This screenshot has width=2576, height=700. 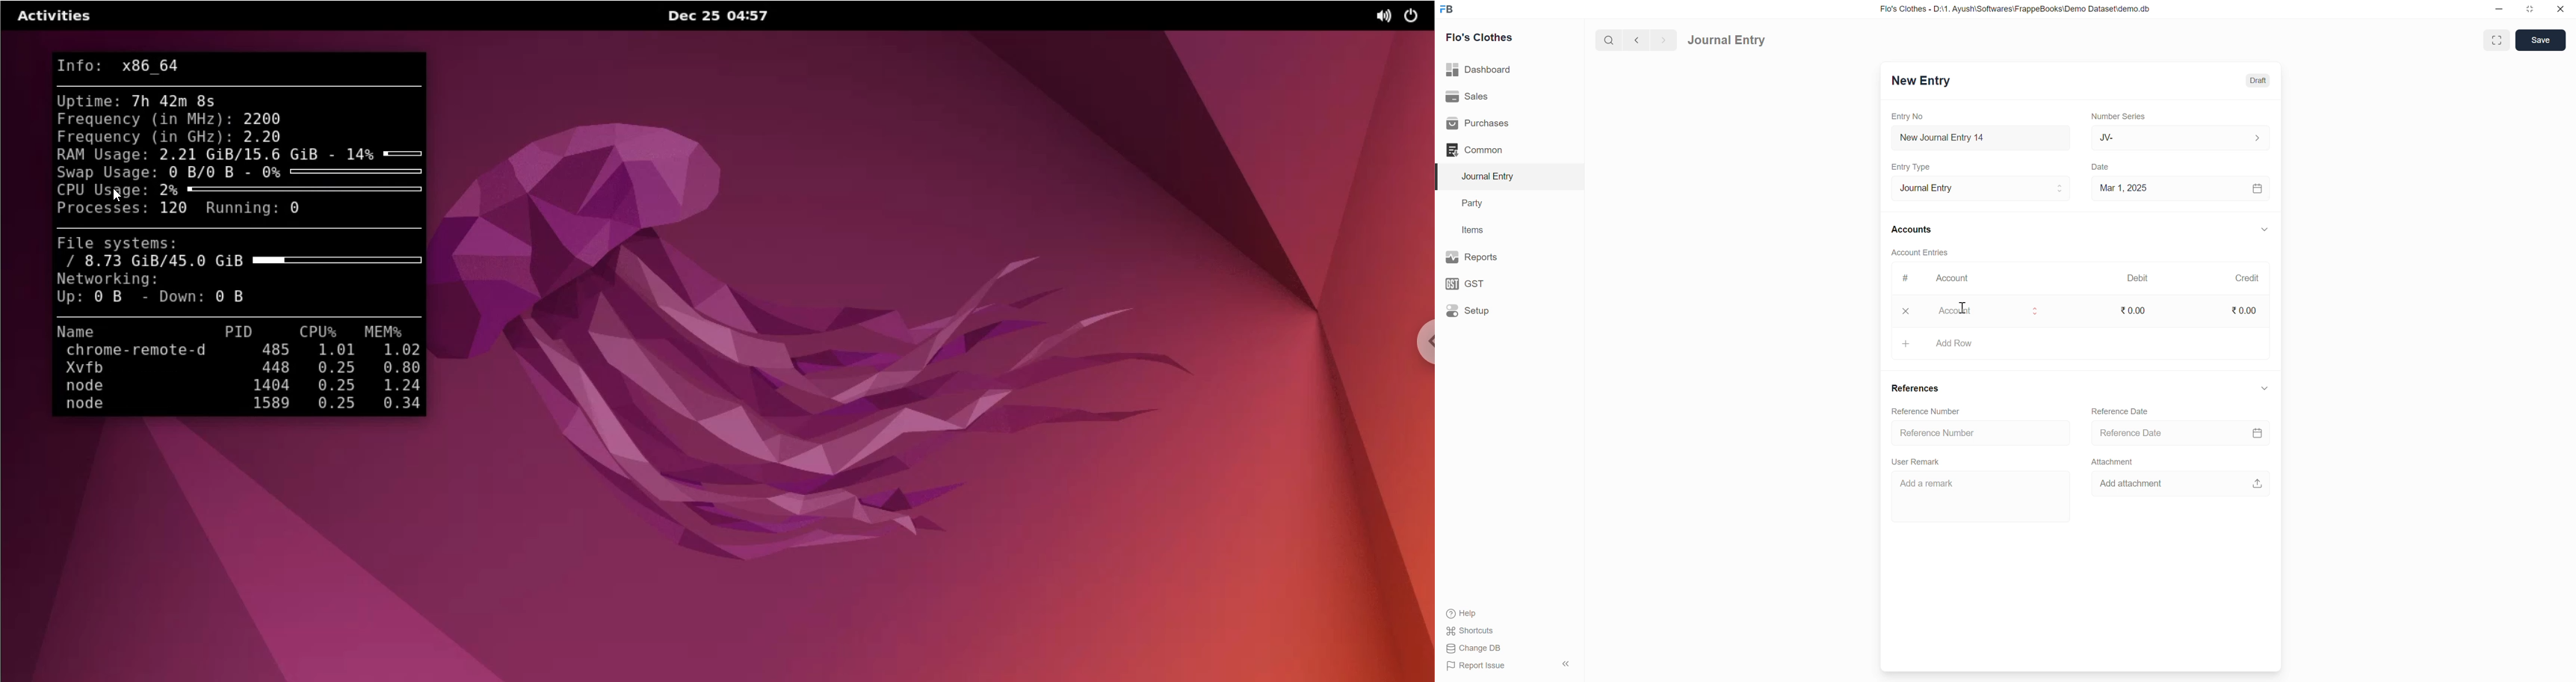 I want to click on Account Entries, so click(x=1921, y=251).